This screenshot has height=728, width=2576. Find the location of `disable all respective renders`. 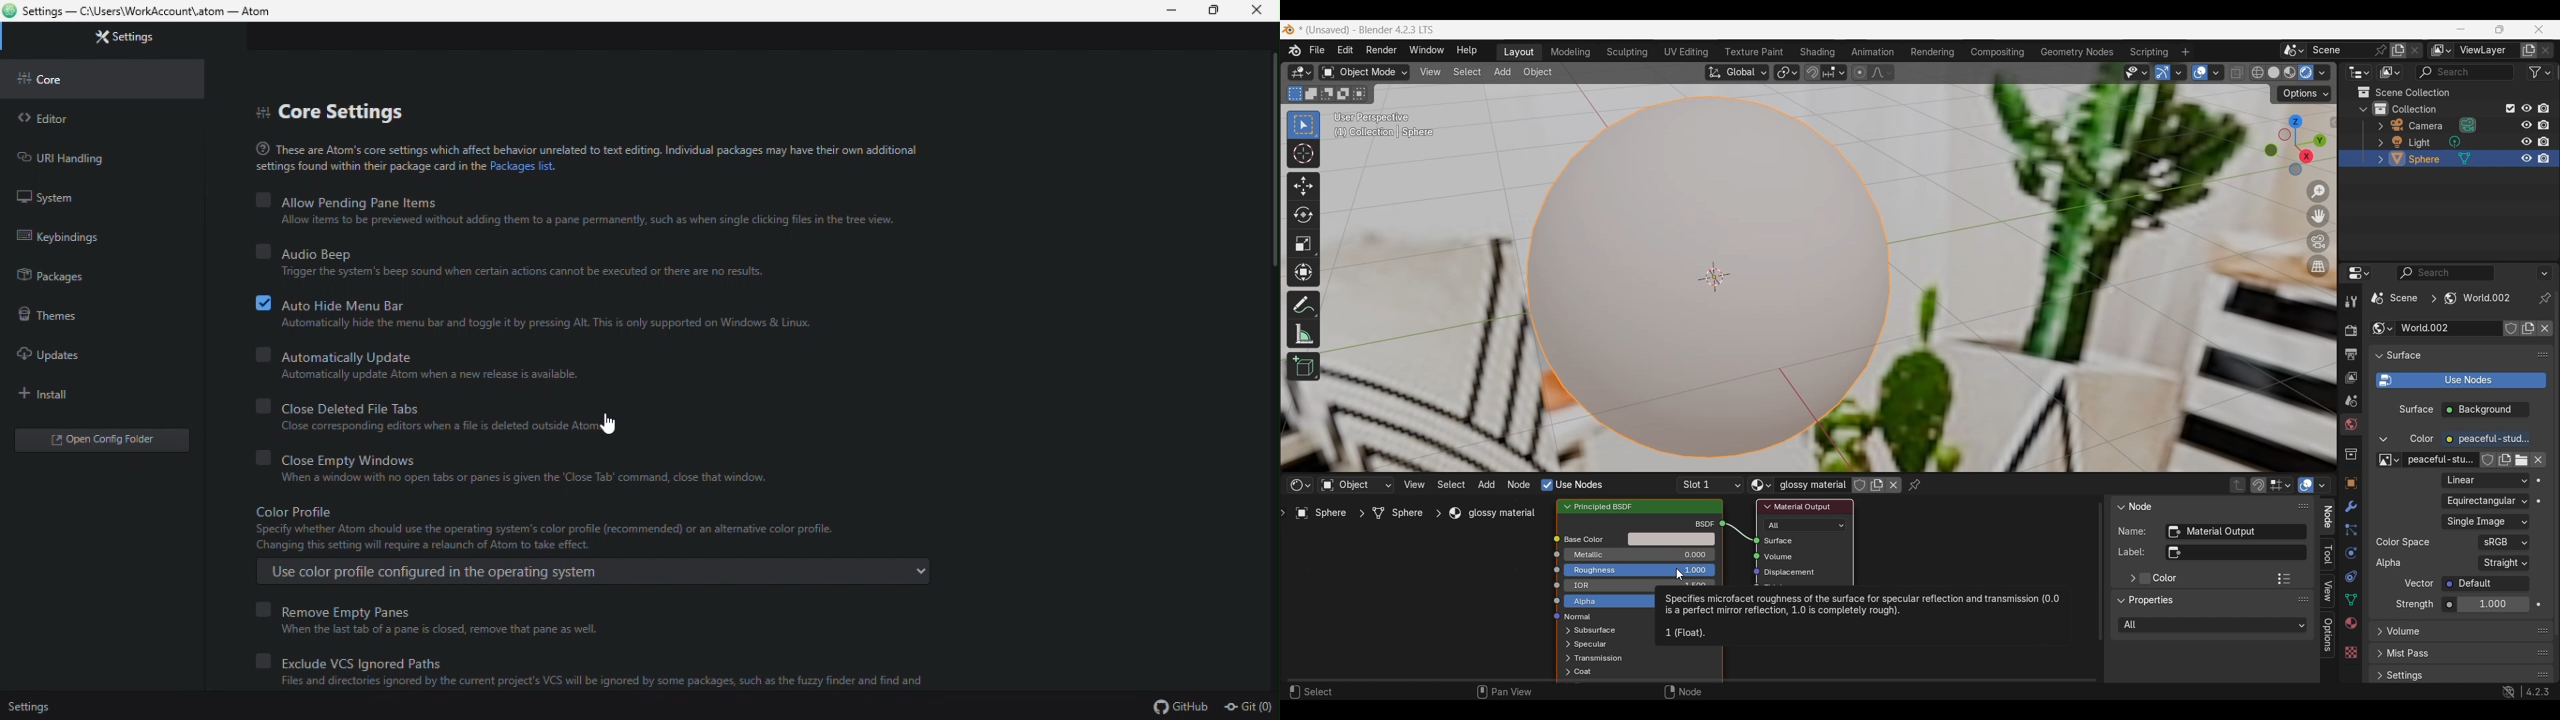

disable all respective renders is located at coordinates (2547, 126).